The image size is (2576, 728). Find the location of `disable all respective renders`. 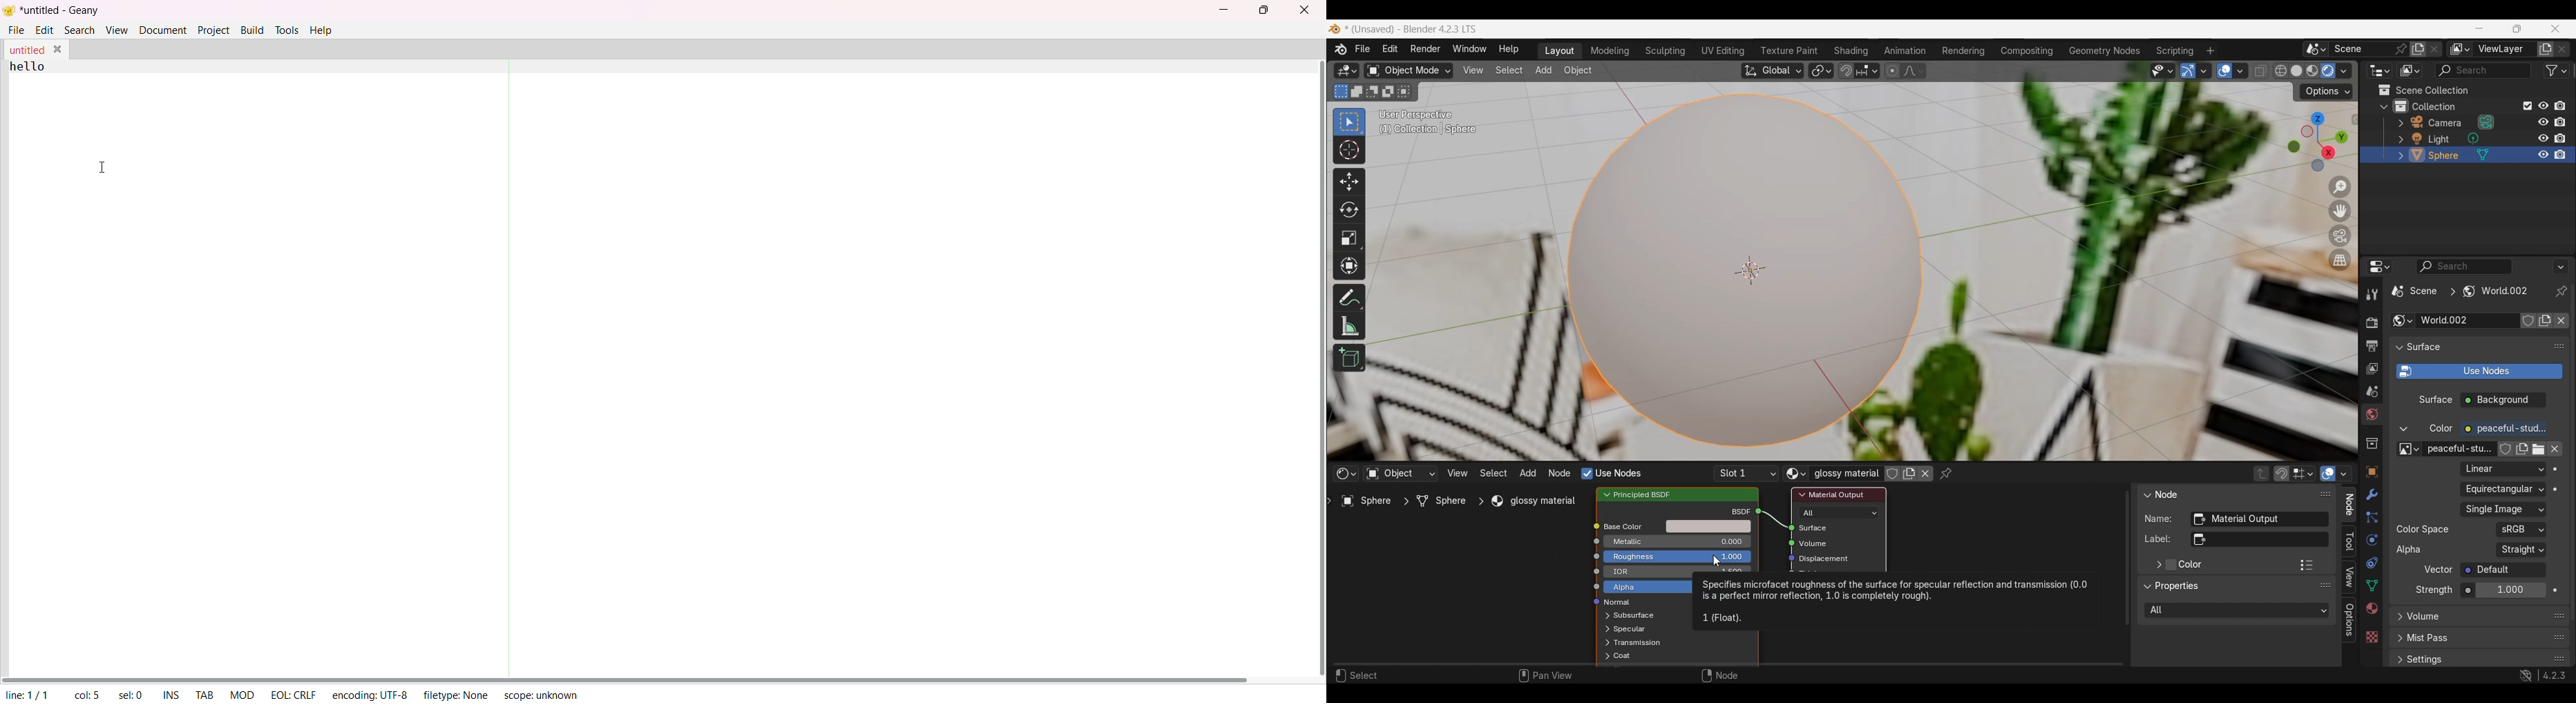

disable all respective renders is located at coordinates (2564, 138).